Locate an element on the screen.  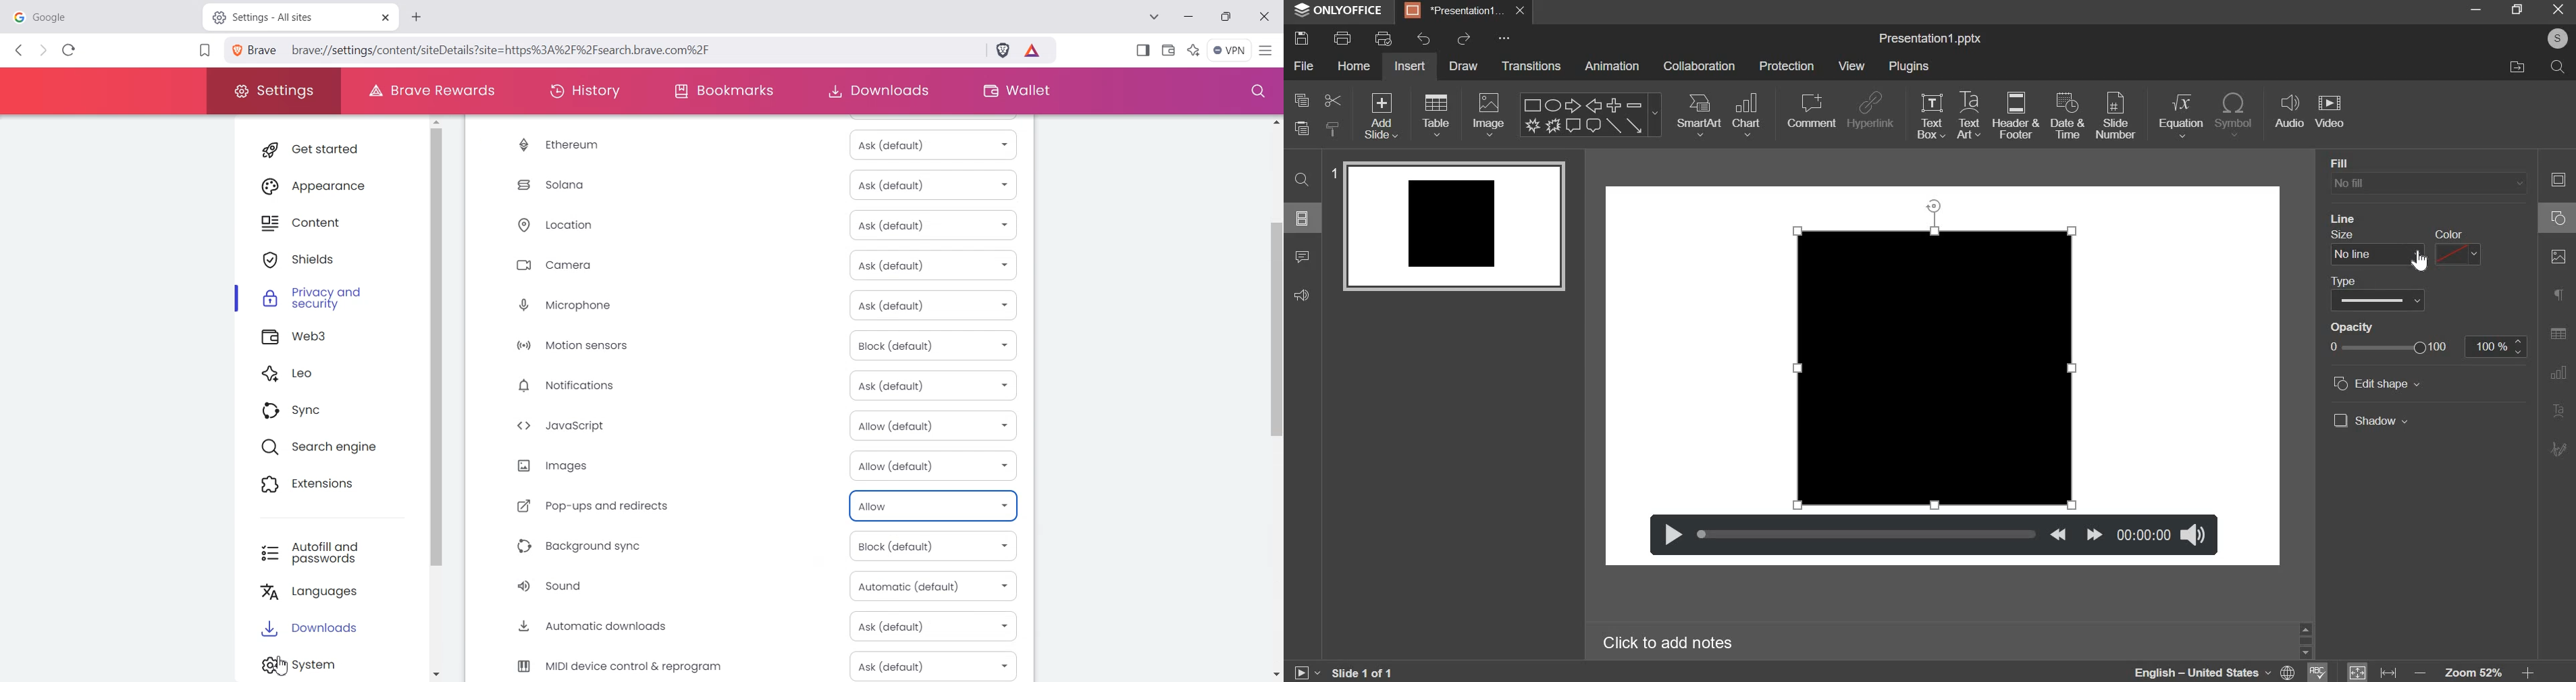
slider is located at coordinates (1867, 534).